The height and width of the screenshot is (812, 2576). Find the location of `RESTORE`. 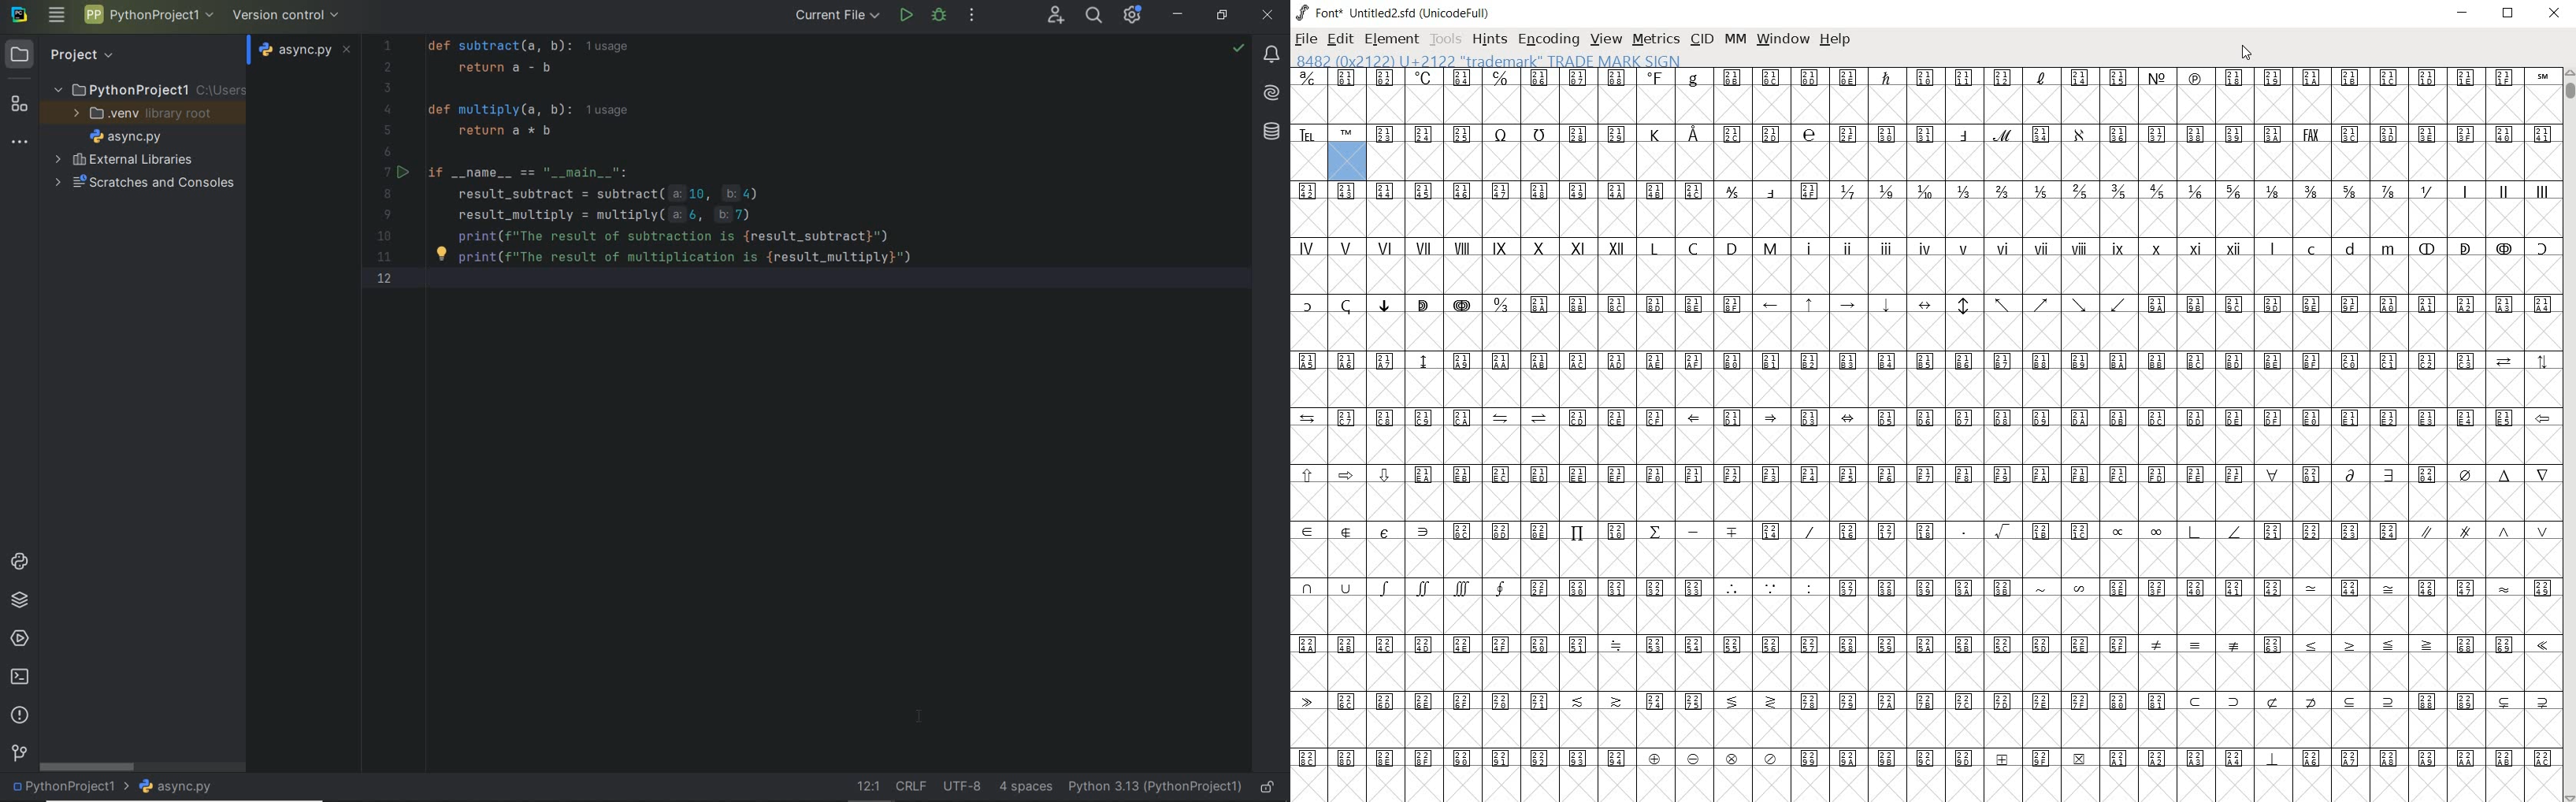

RESTORE is located at coordinates (2507, 15).